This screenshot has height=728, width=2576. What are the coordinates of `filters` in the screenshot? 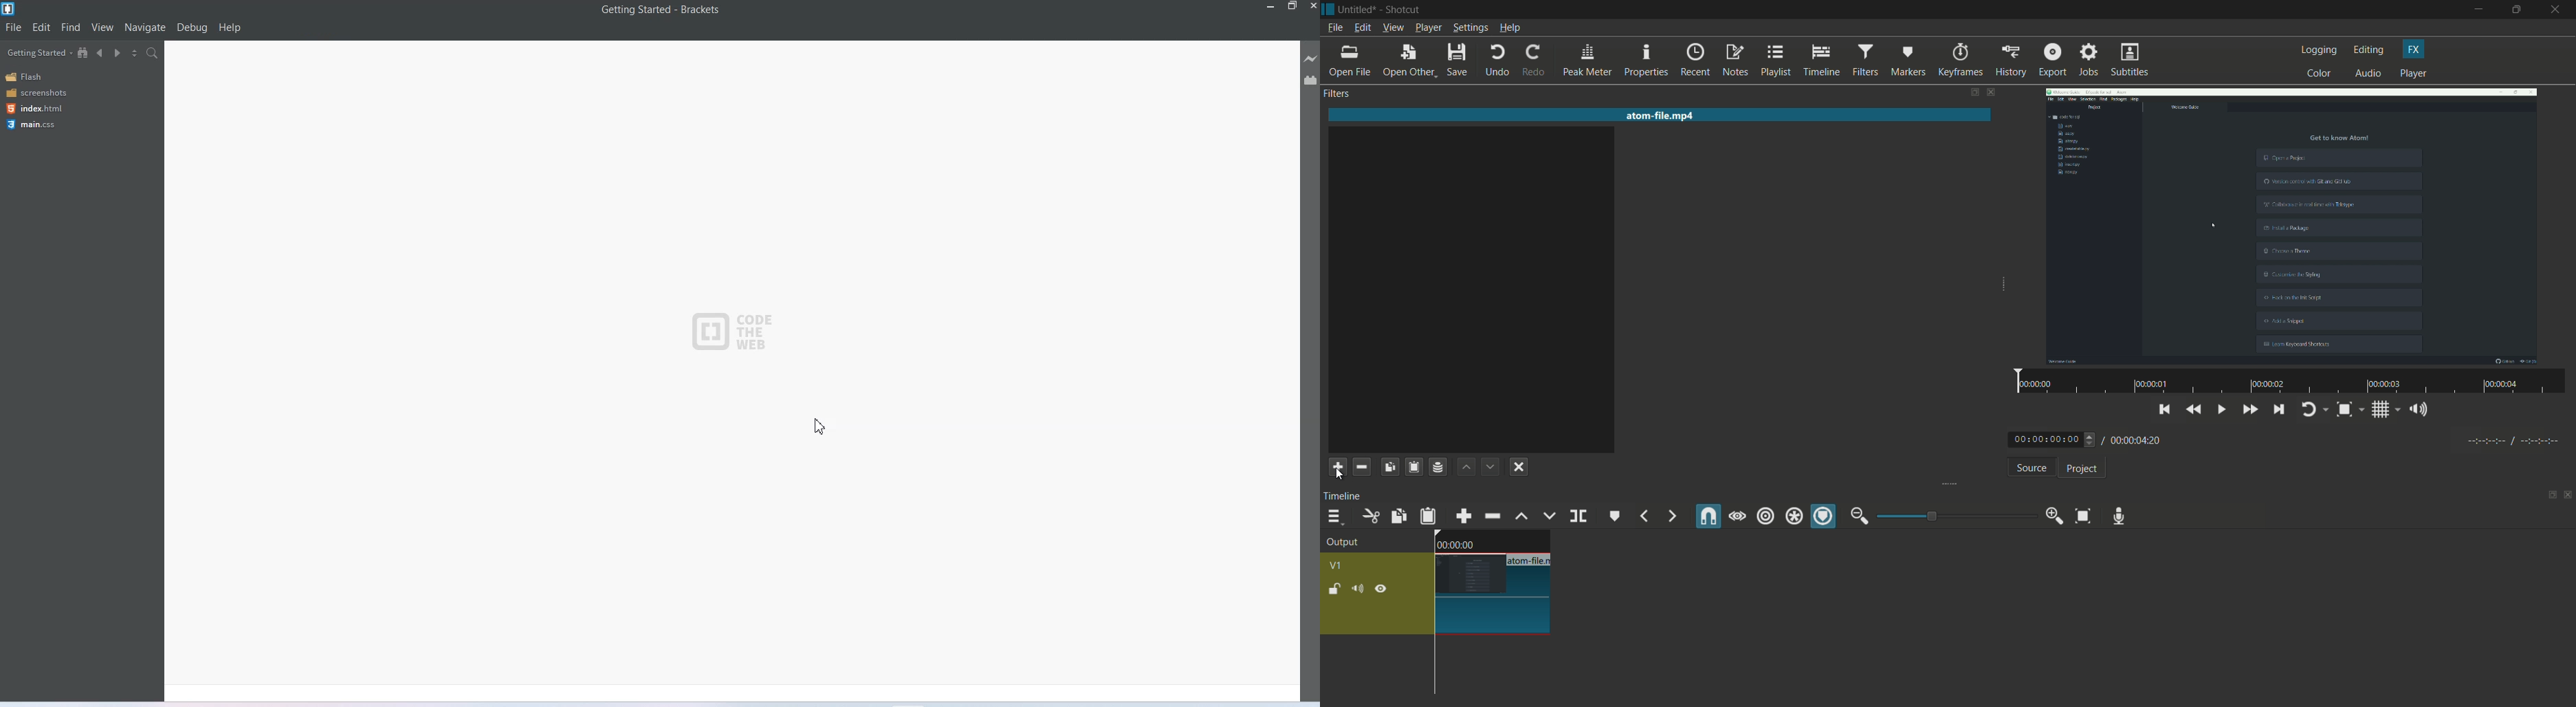 It's located at (1864, 60).